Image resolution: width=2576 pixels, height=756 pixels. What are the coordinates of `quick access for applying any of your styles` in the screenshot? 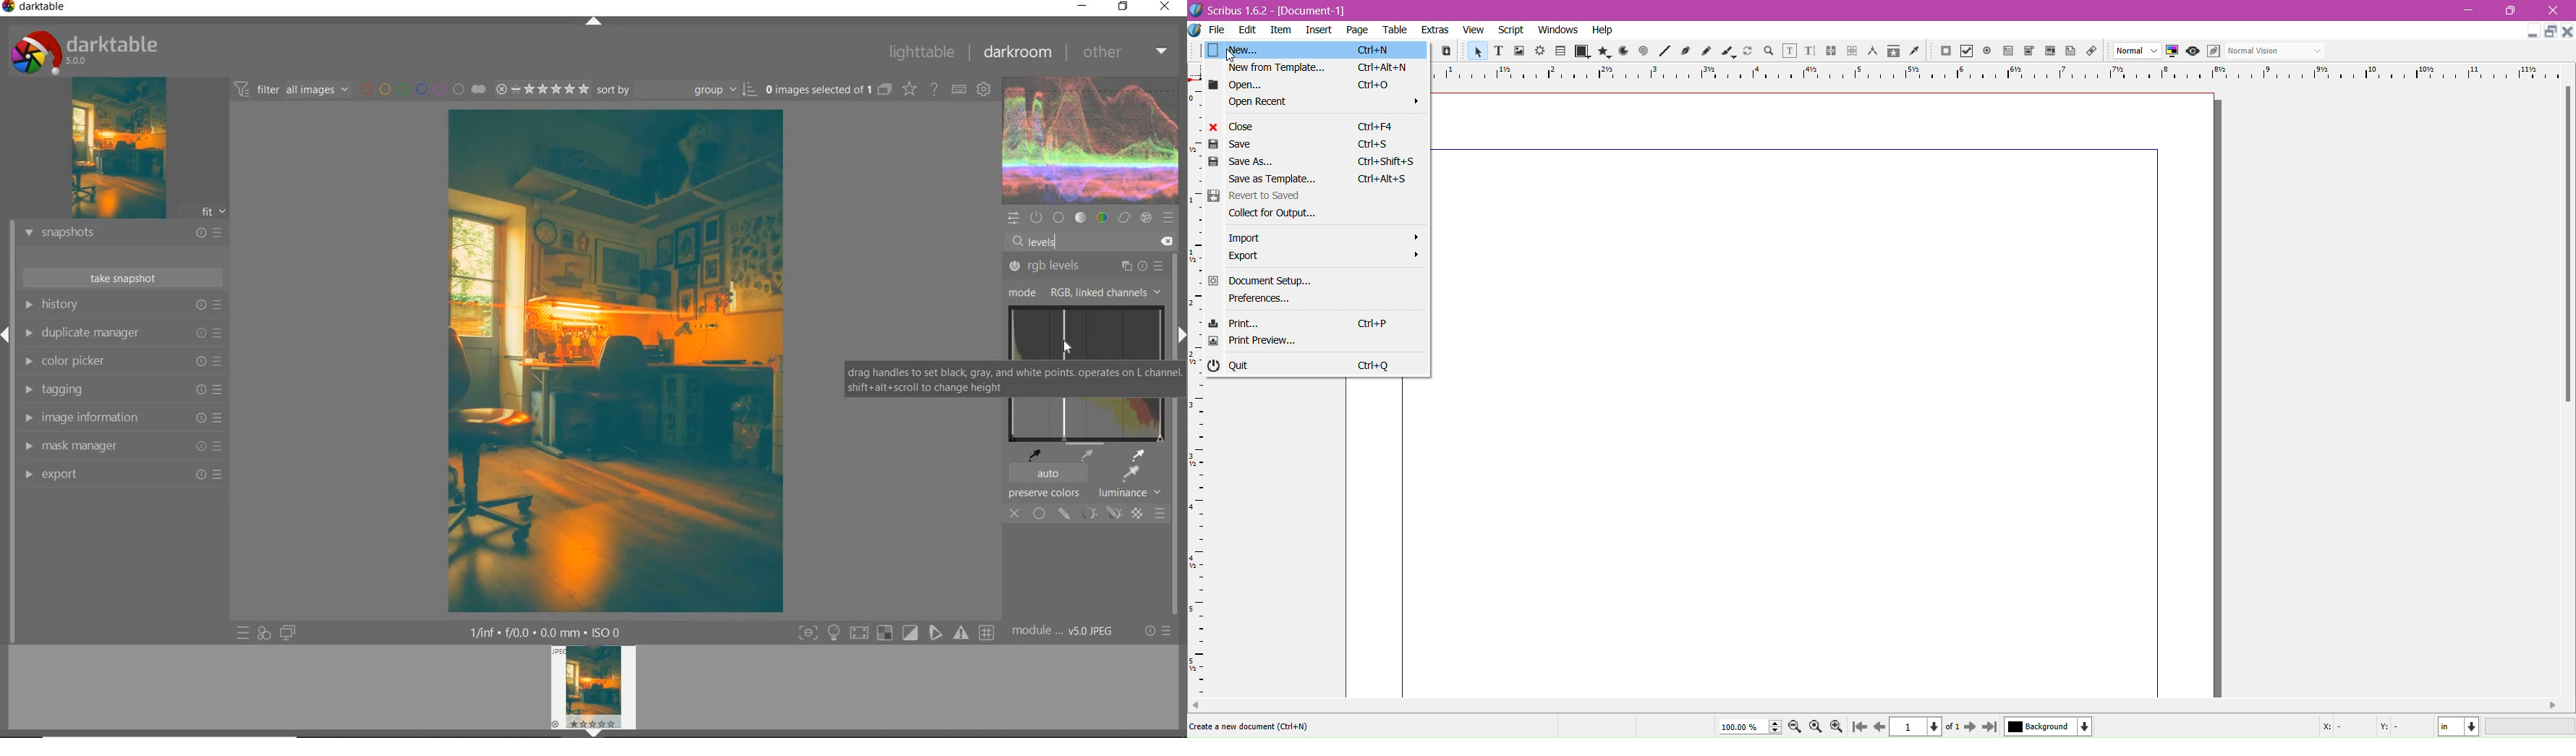 It's located at (264, 632).